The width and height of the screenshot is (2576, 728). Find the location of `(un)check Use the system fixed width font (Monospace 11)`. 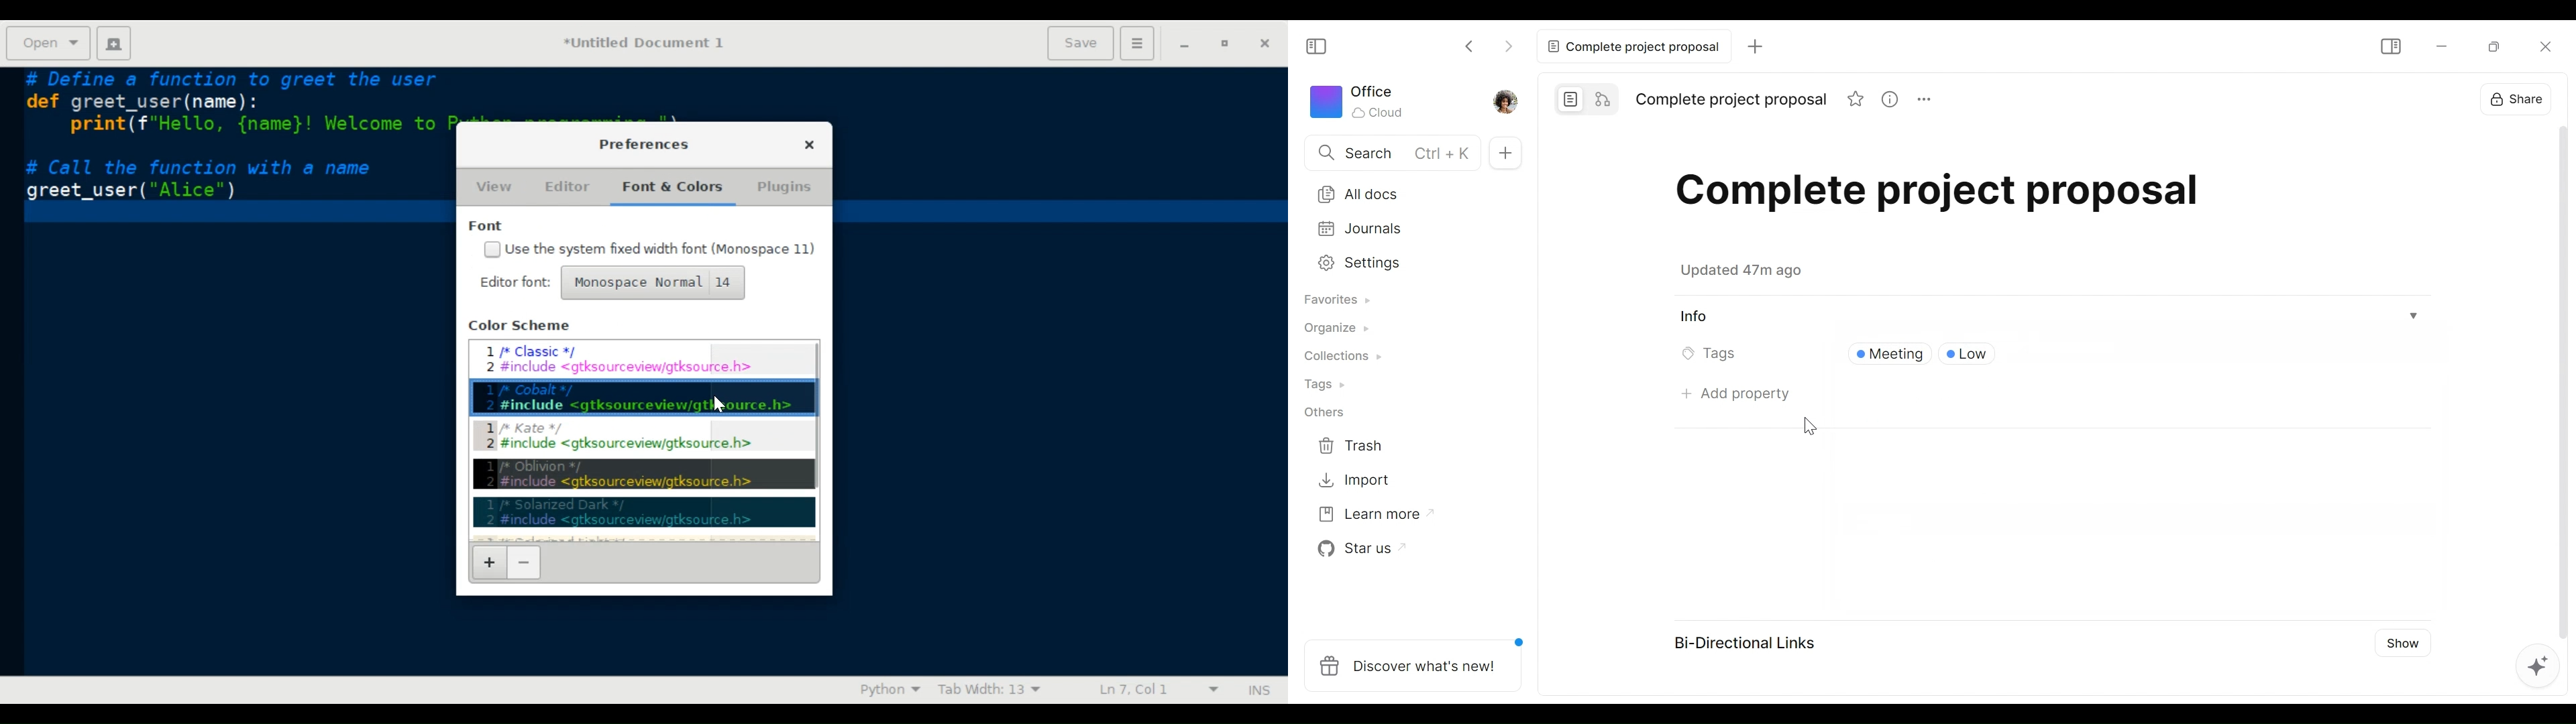

(un)check Use the system fixed width font (Monospace 11) is located at coordinates (649, 250).